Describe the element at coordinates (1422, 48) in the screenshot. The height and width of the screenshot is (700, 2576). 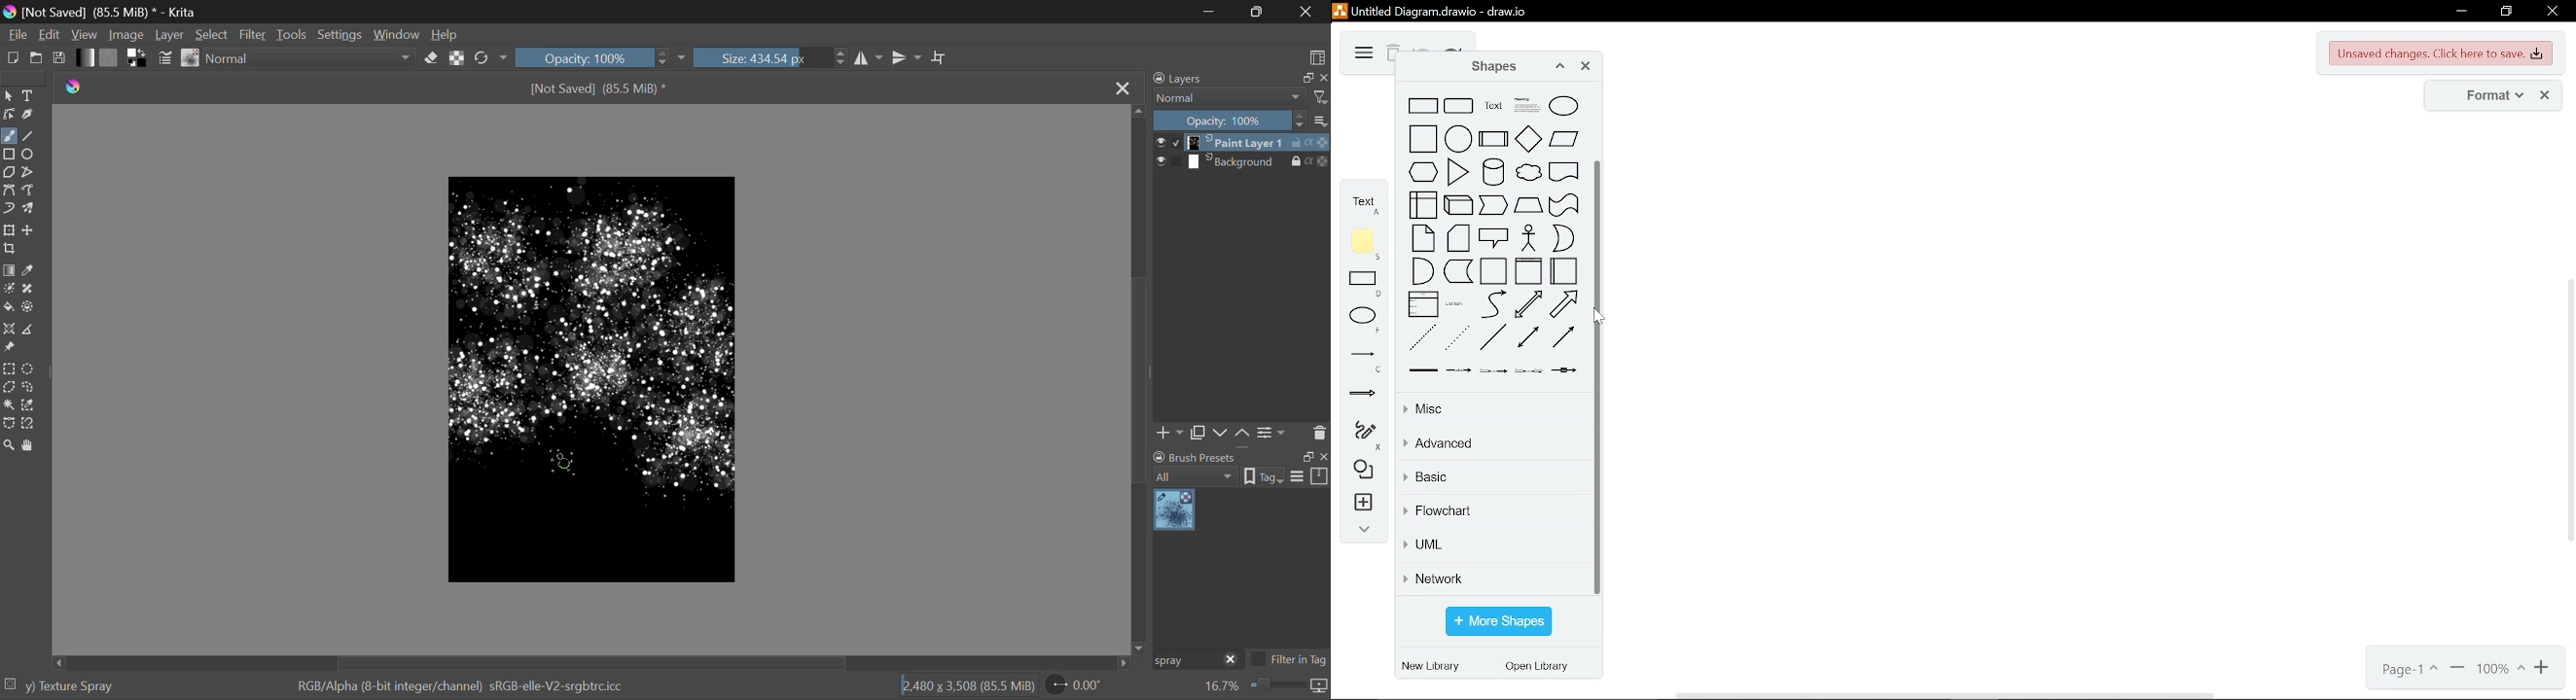
I see `undo` at that location.